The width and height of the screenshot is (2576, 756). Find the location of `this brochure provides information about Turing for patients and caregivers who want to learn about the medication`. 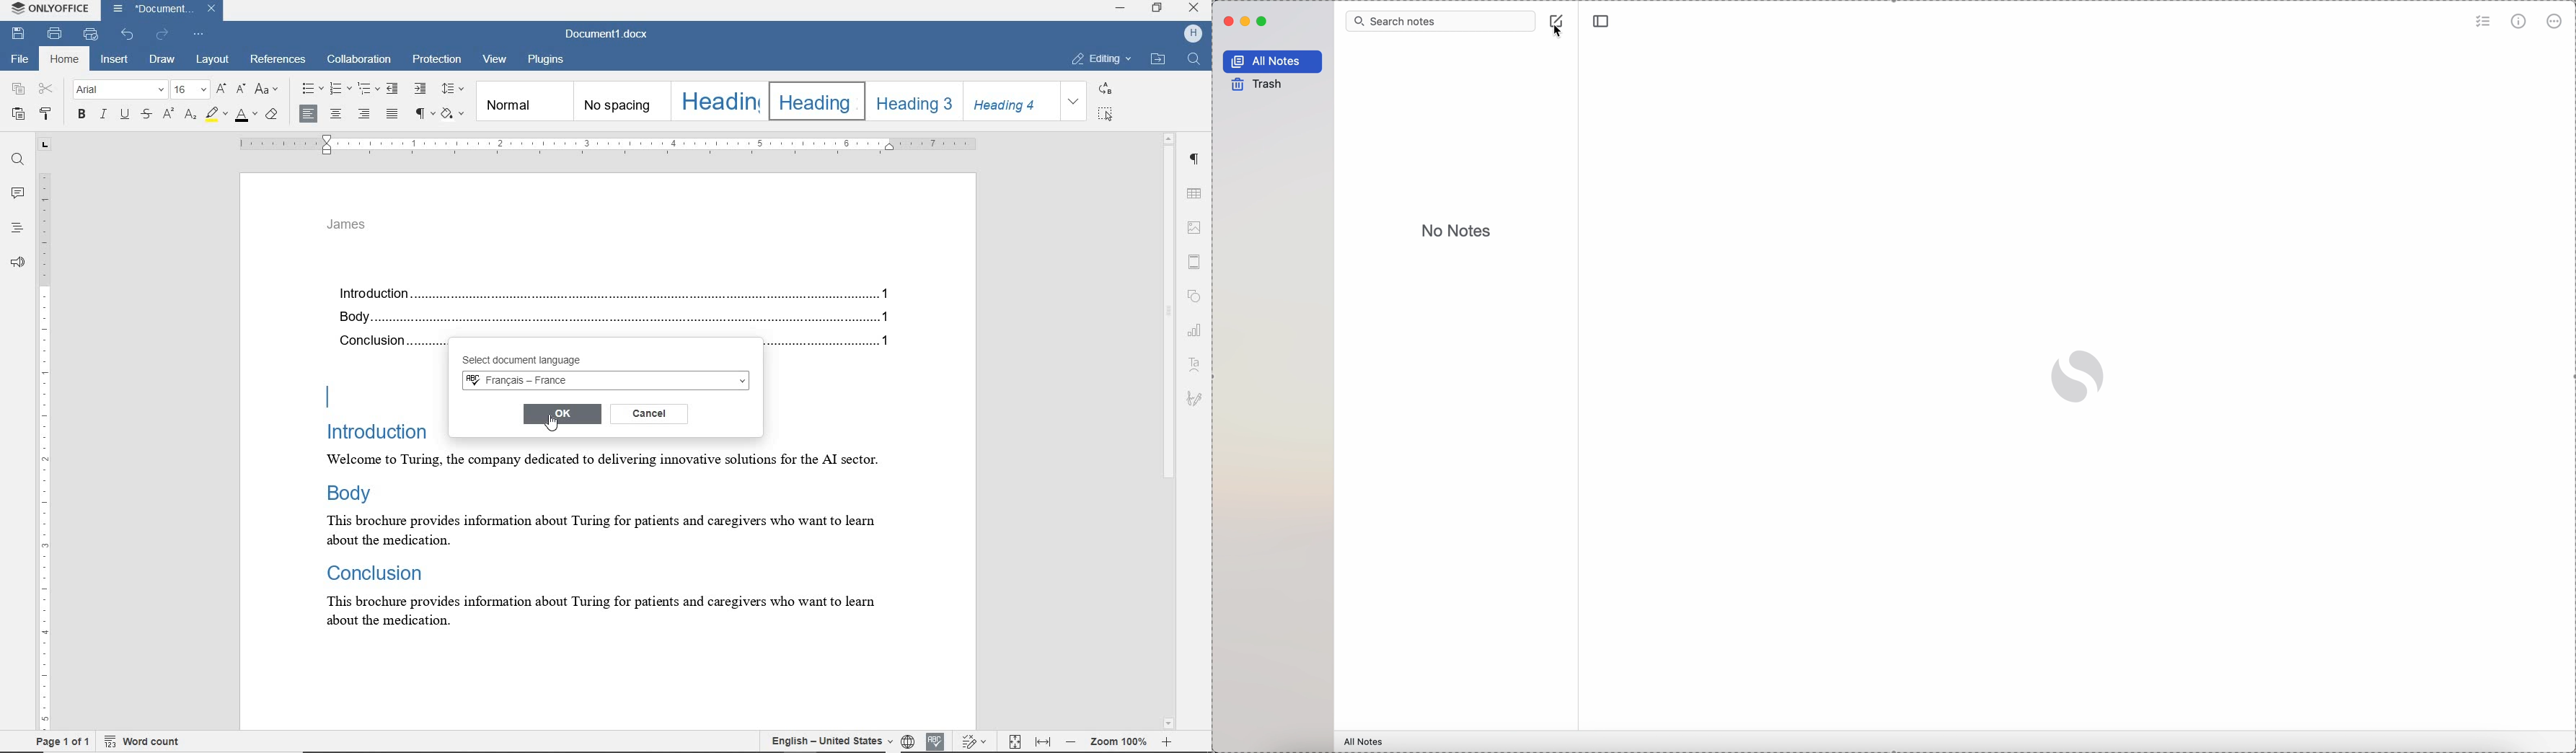

this brochure provides information about Turing for patients and caregivers who want to learn about the medication is located at coordinates (599, 530).